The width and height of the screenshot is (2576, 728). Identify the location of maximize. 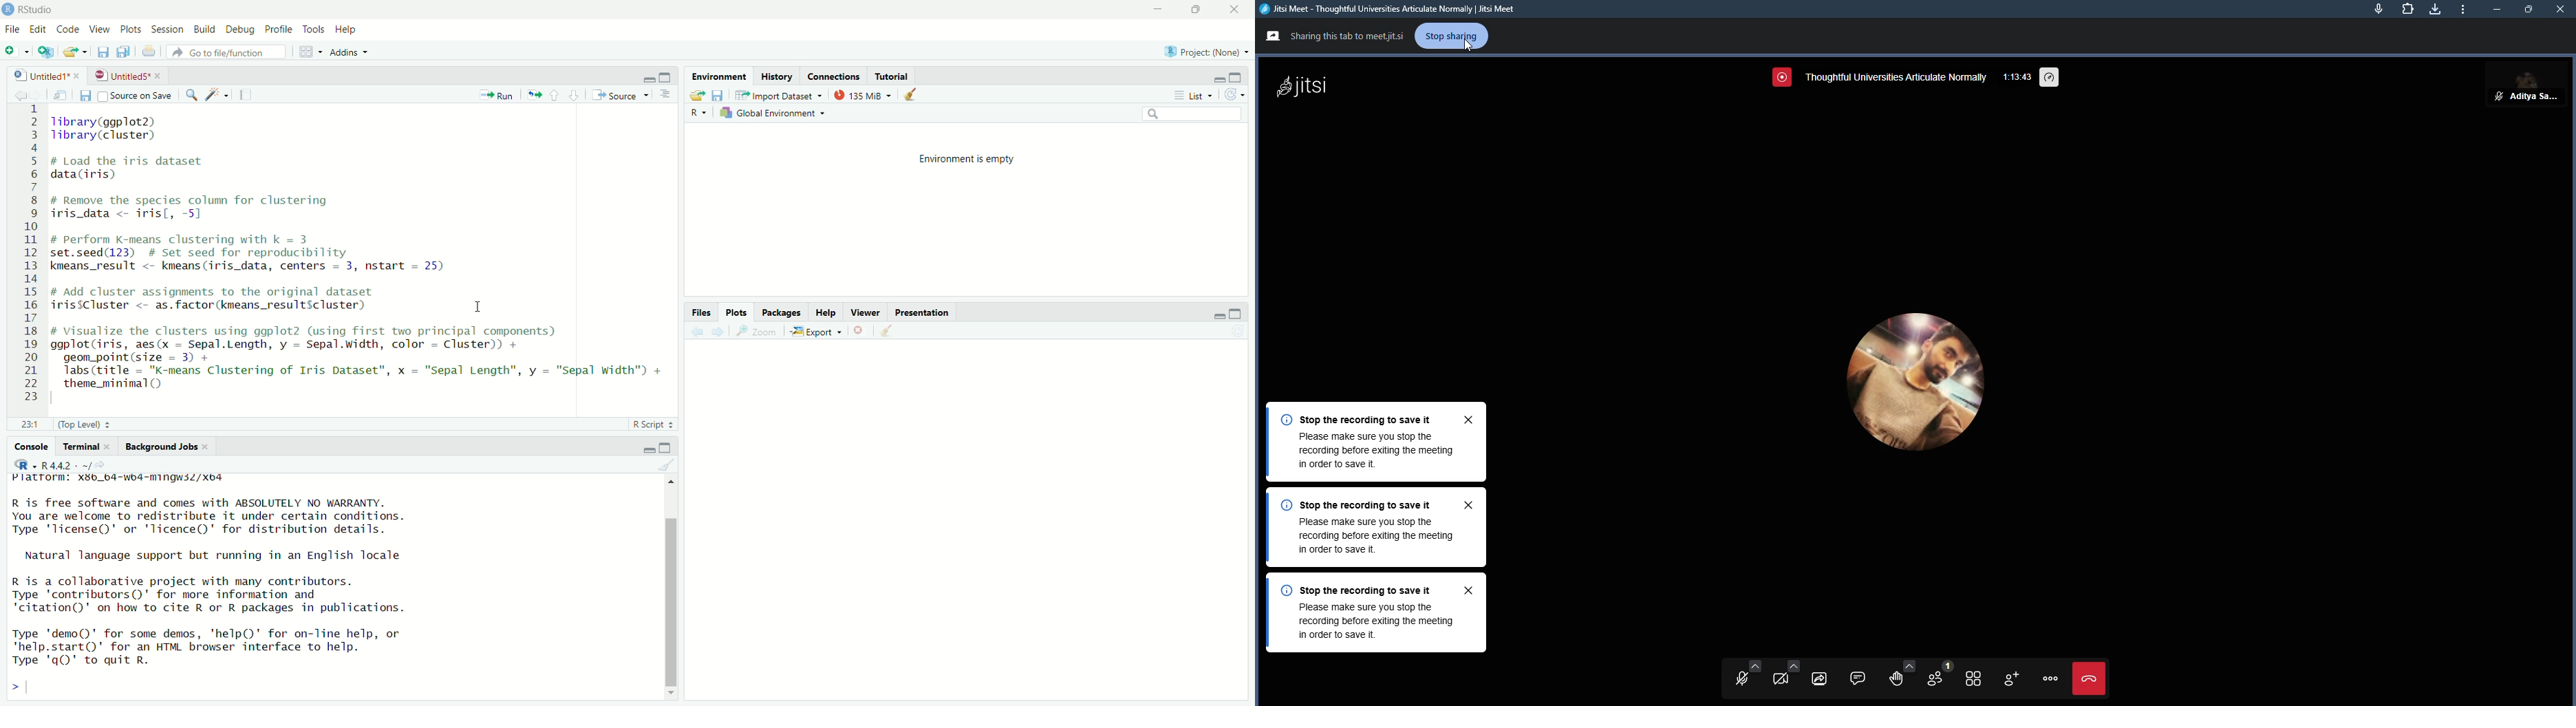
(1243, 312).